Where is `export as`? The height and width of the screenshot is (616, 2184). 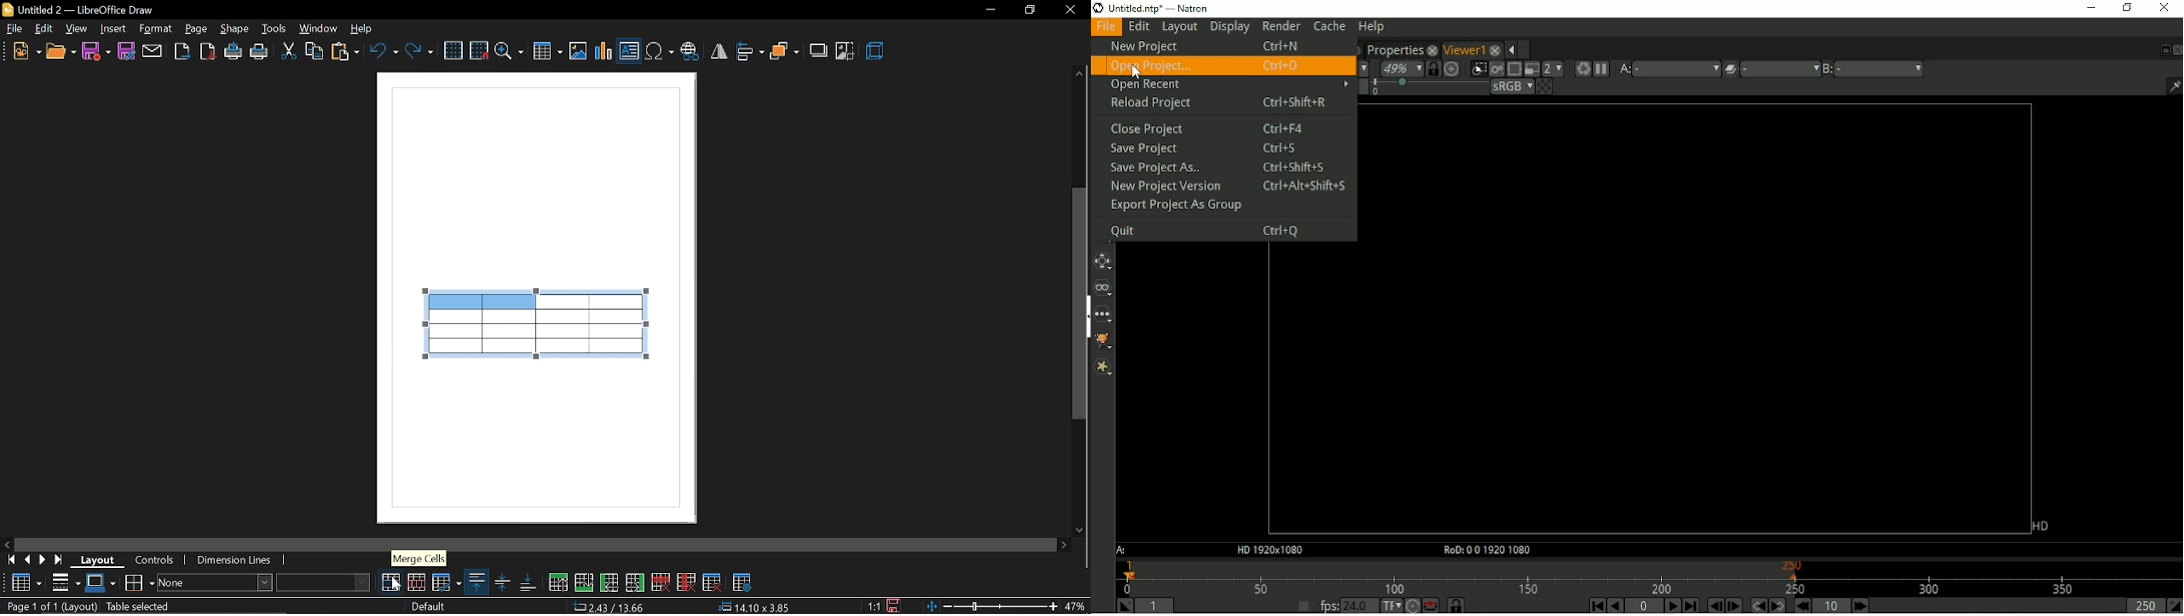 export as is located at coordinates (182, 52).